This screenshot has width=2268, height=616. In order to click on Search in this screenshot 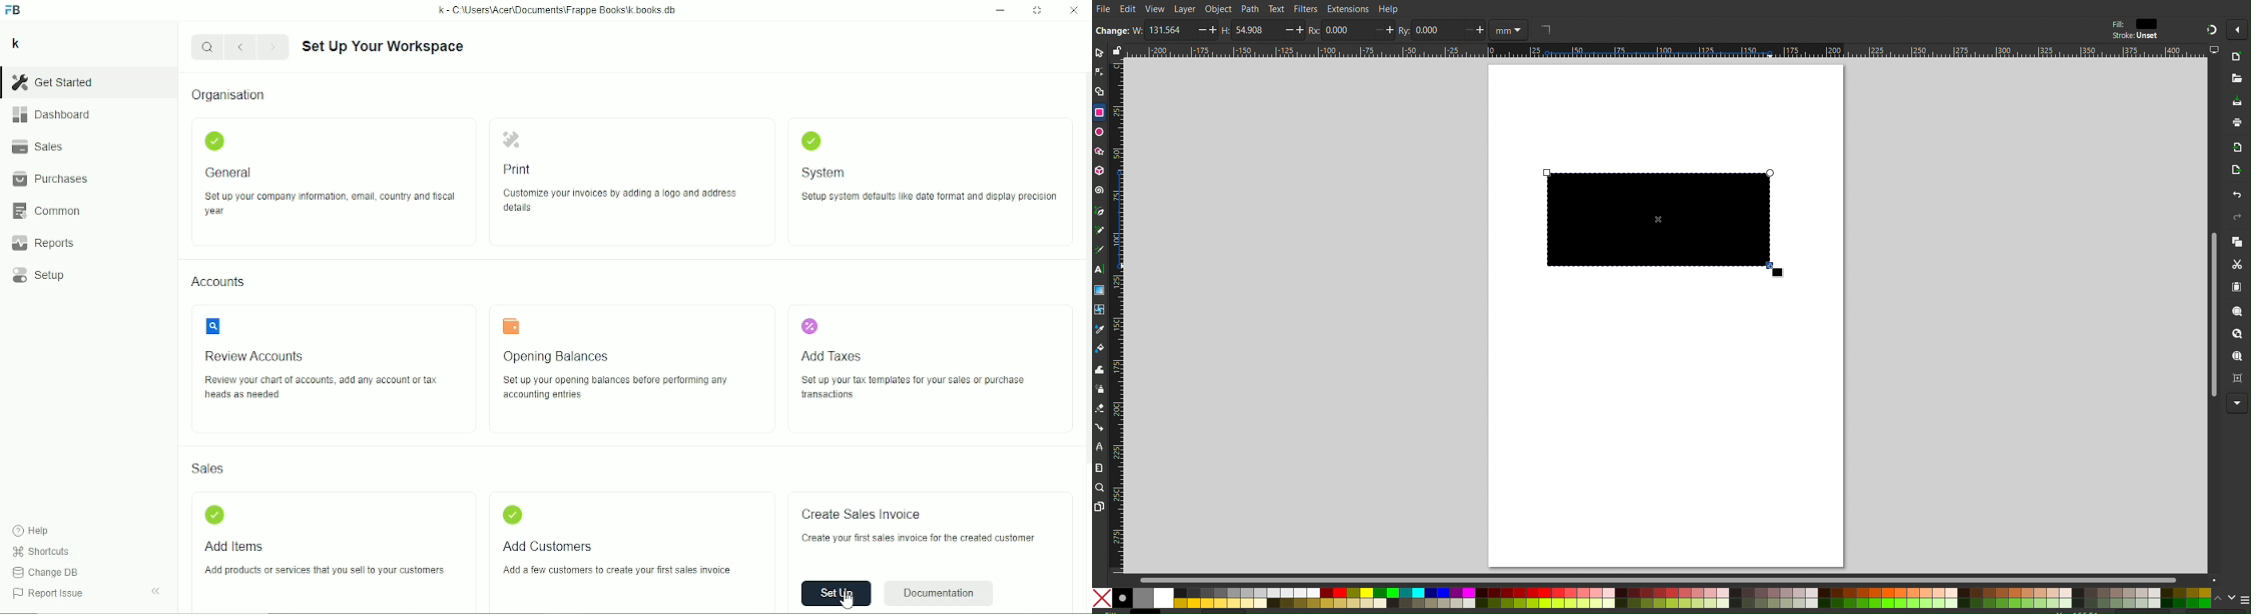, I will do `click(208, 47)`.